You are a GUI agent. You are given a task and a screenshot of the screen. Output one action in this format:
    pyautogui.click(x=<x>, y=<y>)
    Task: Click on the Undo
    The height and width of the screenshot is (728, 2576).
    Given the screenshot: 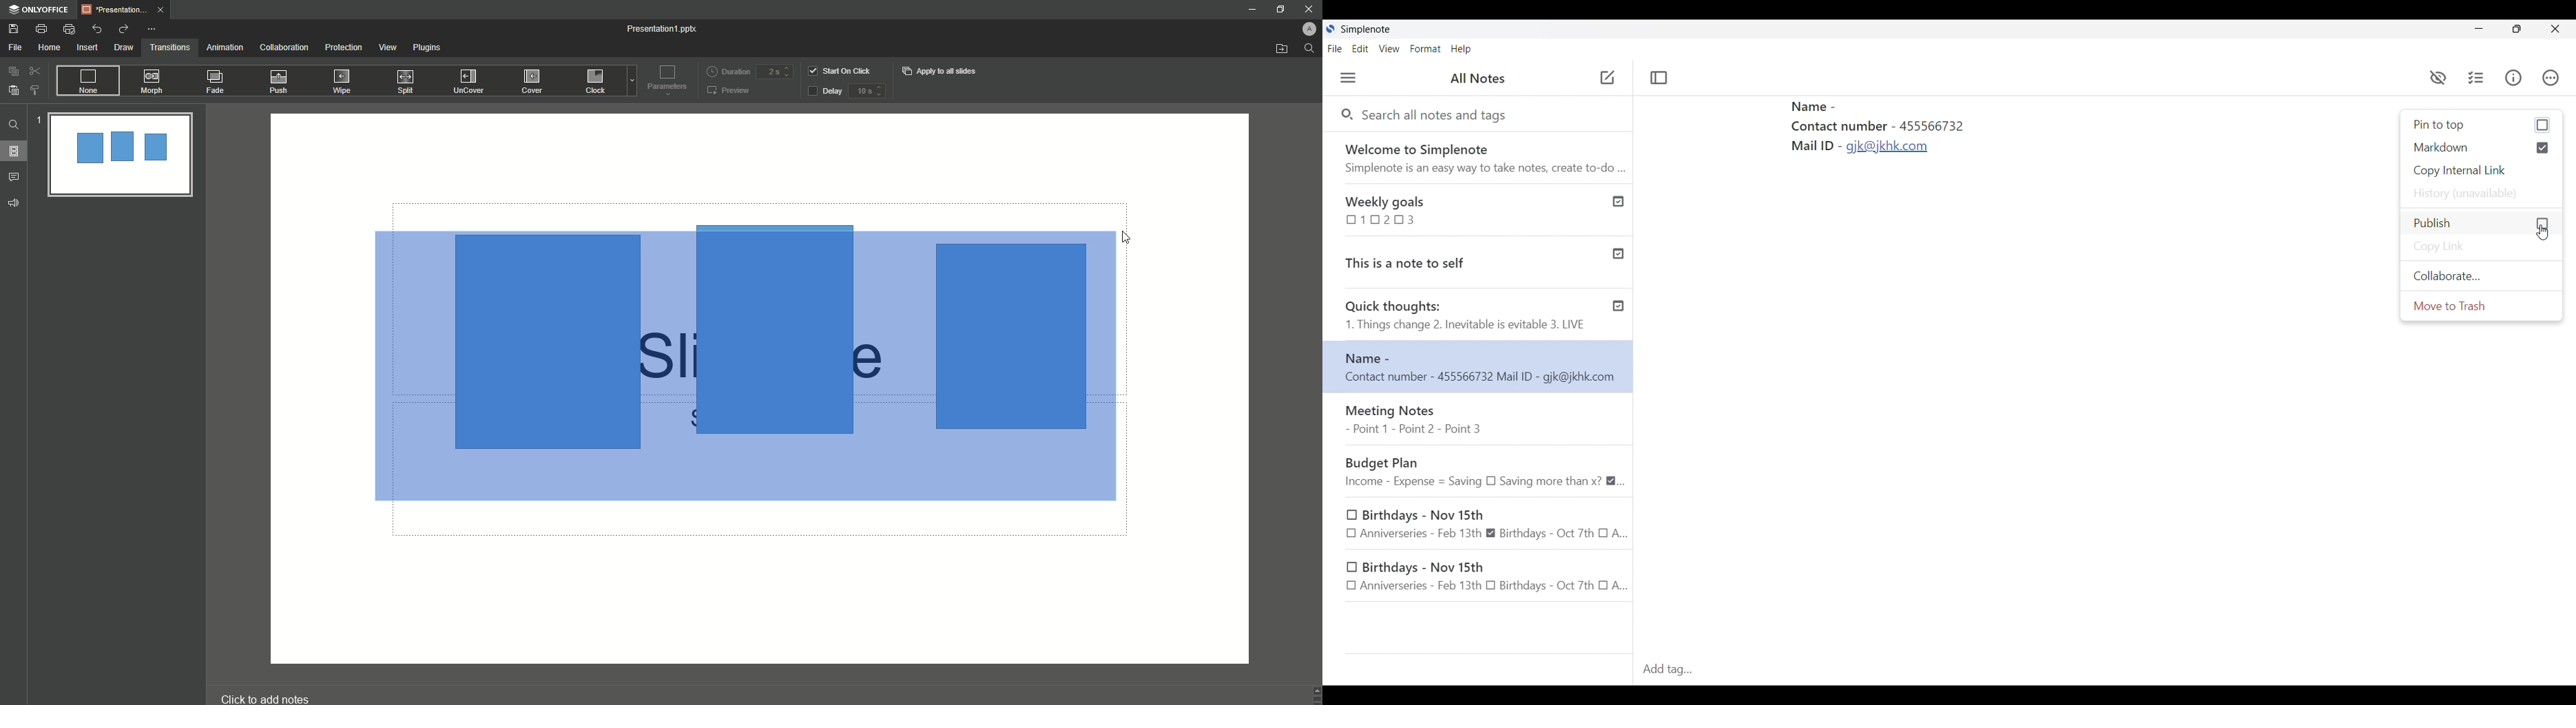 What is the action you would take?
    pyautogui.click(x=98, y=28)
    